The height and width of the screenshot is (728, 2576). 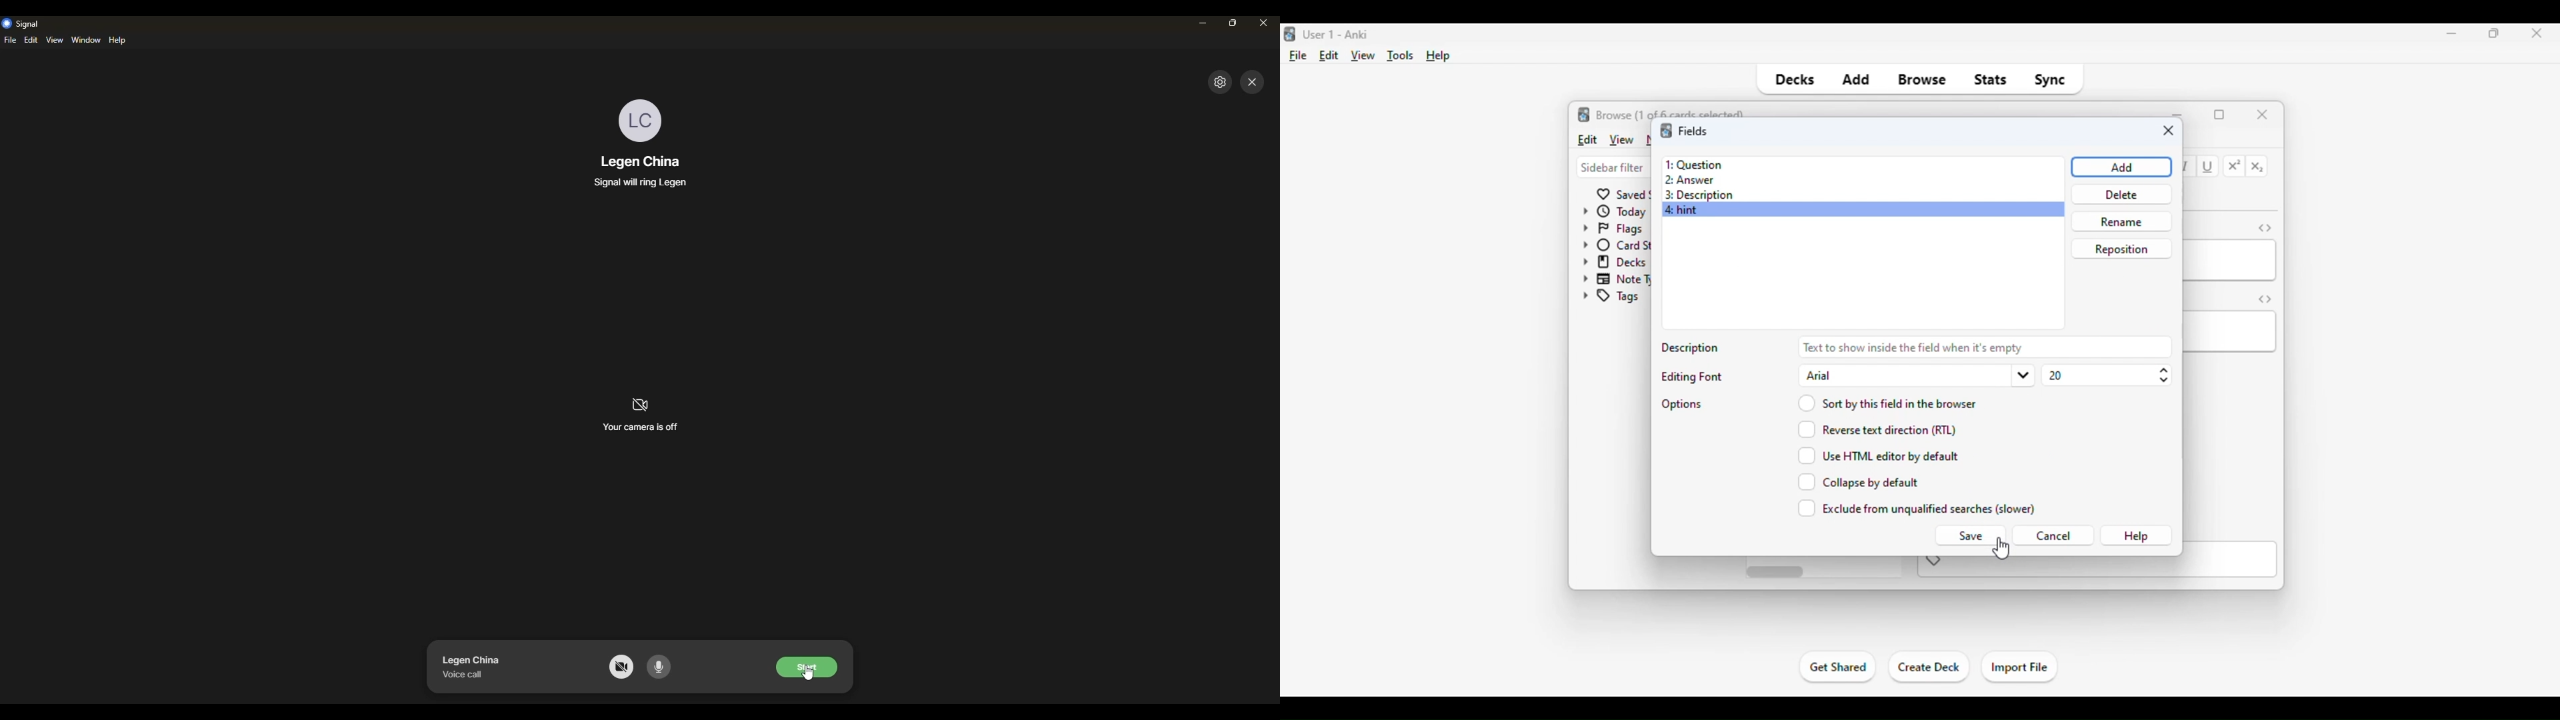 I want to click on create deck, so click(x=1929, y=667).